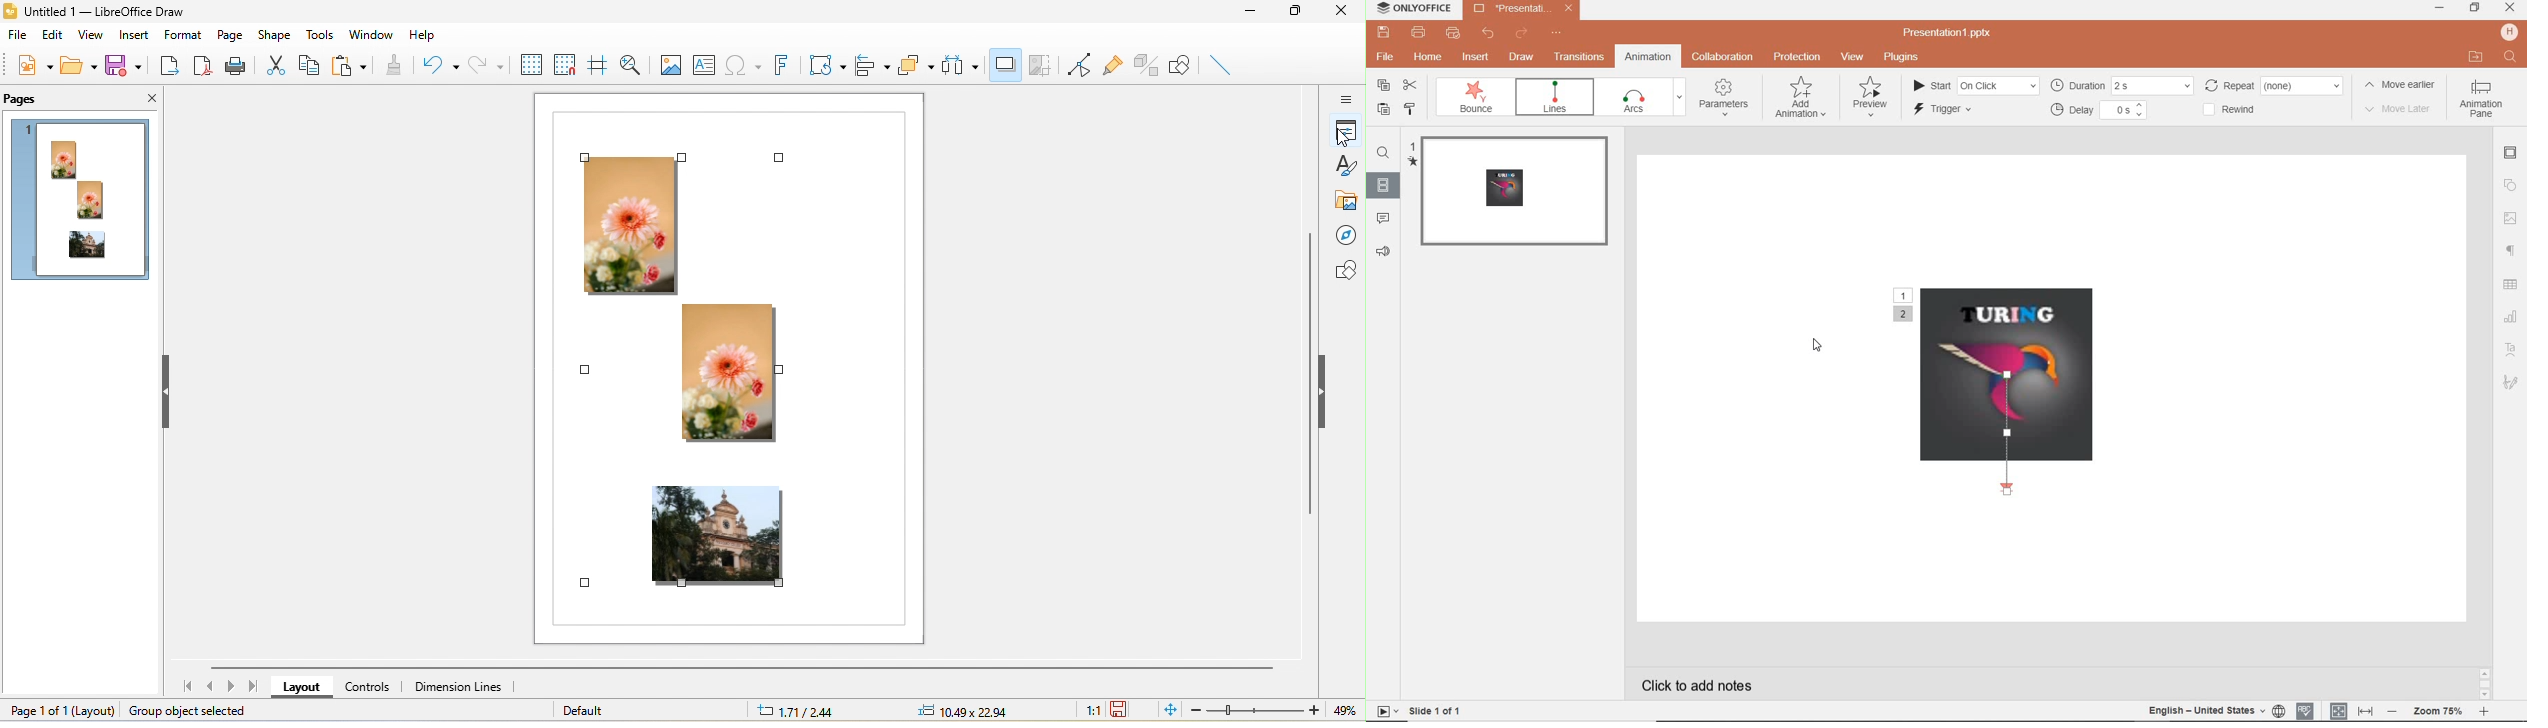 This screenshot has height=728, width=2548. Describe the element at coordinates (702, 62) in the screenshot. I see `text box` at that location.